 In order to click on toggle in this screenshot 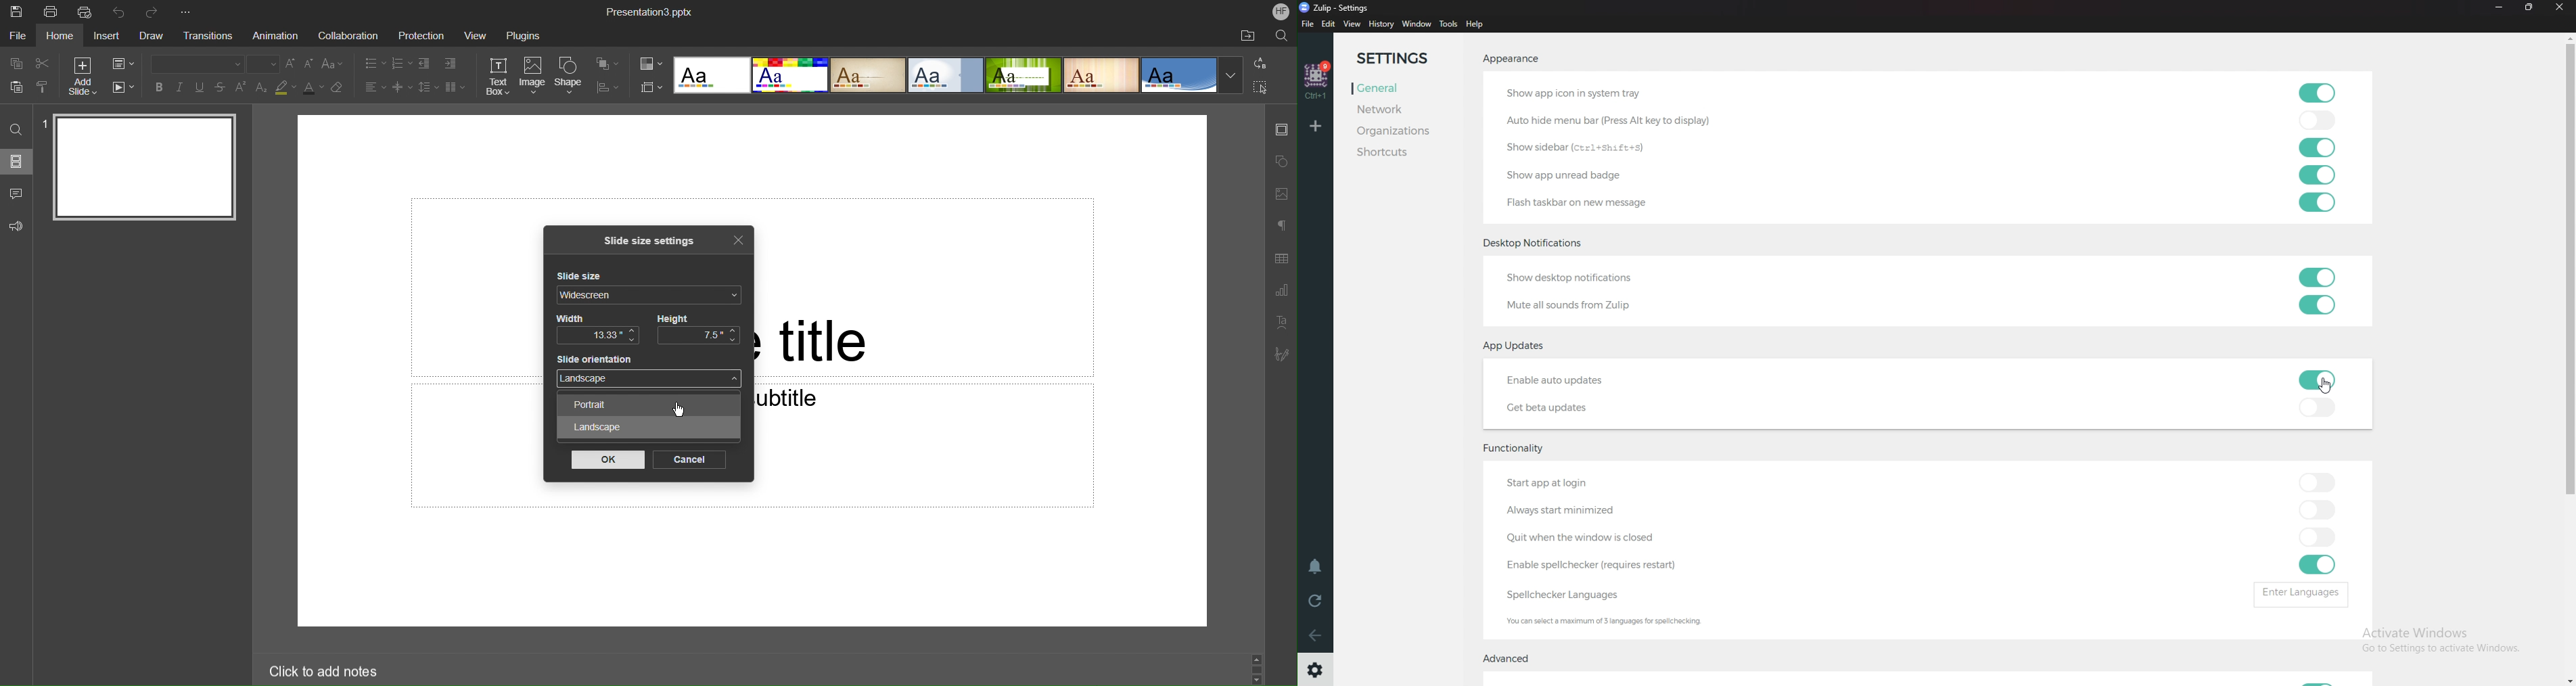, I will do `click(2319, 174)`.